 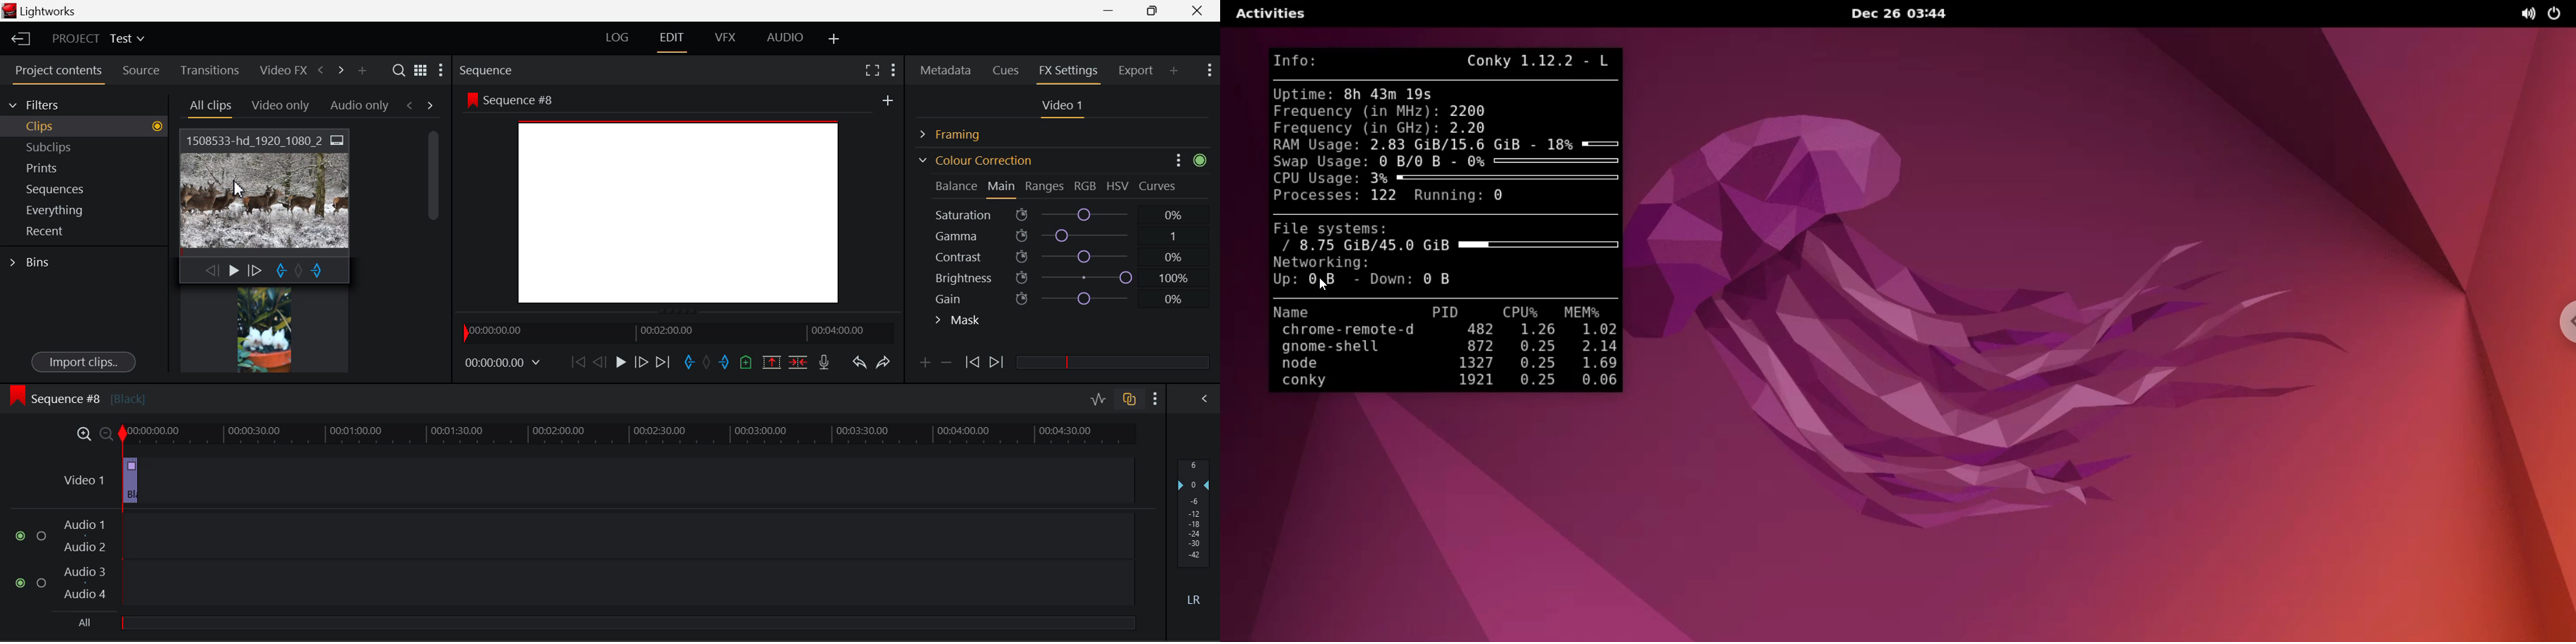 What do you see at coordinates (587, 481) in the screenshot?
I see `Clip 2 Deleted` at bounding box center [587, 481].